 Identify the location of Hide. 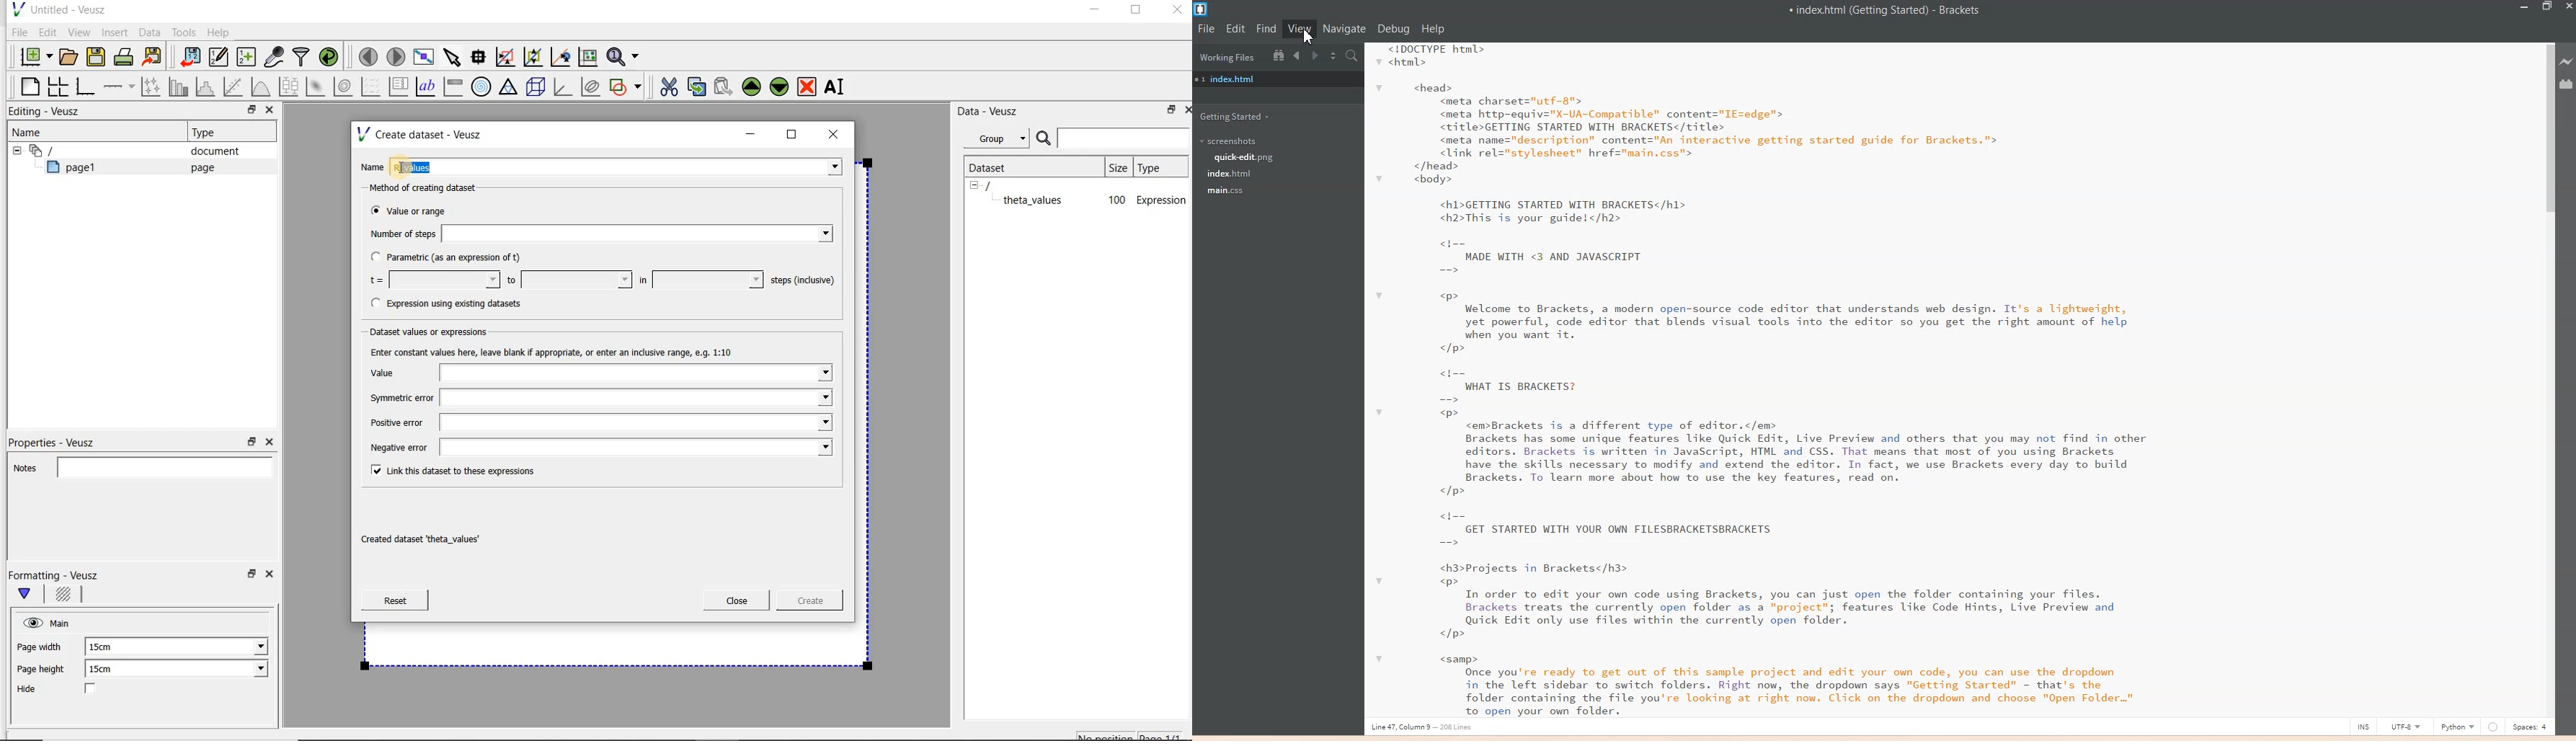
(70, 690).